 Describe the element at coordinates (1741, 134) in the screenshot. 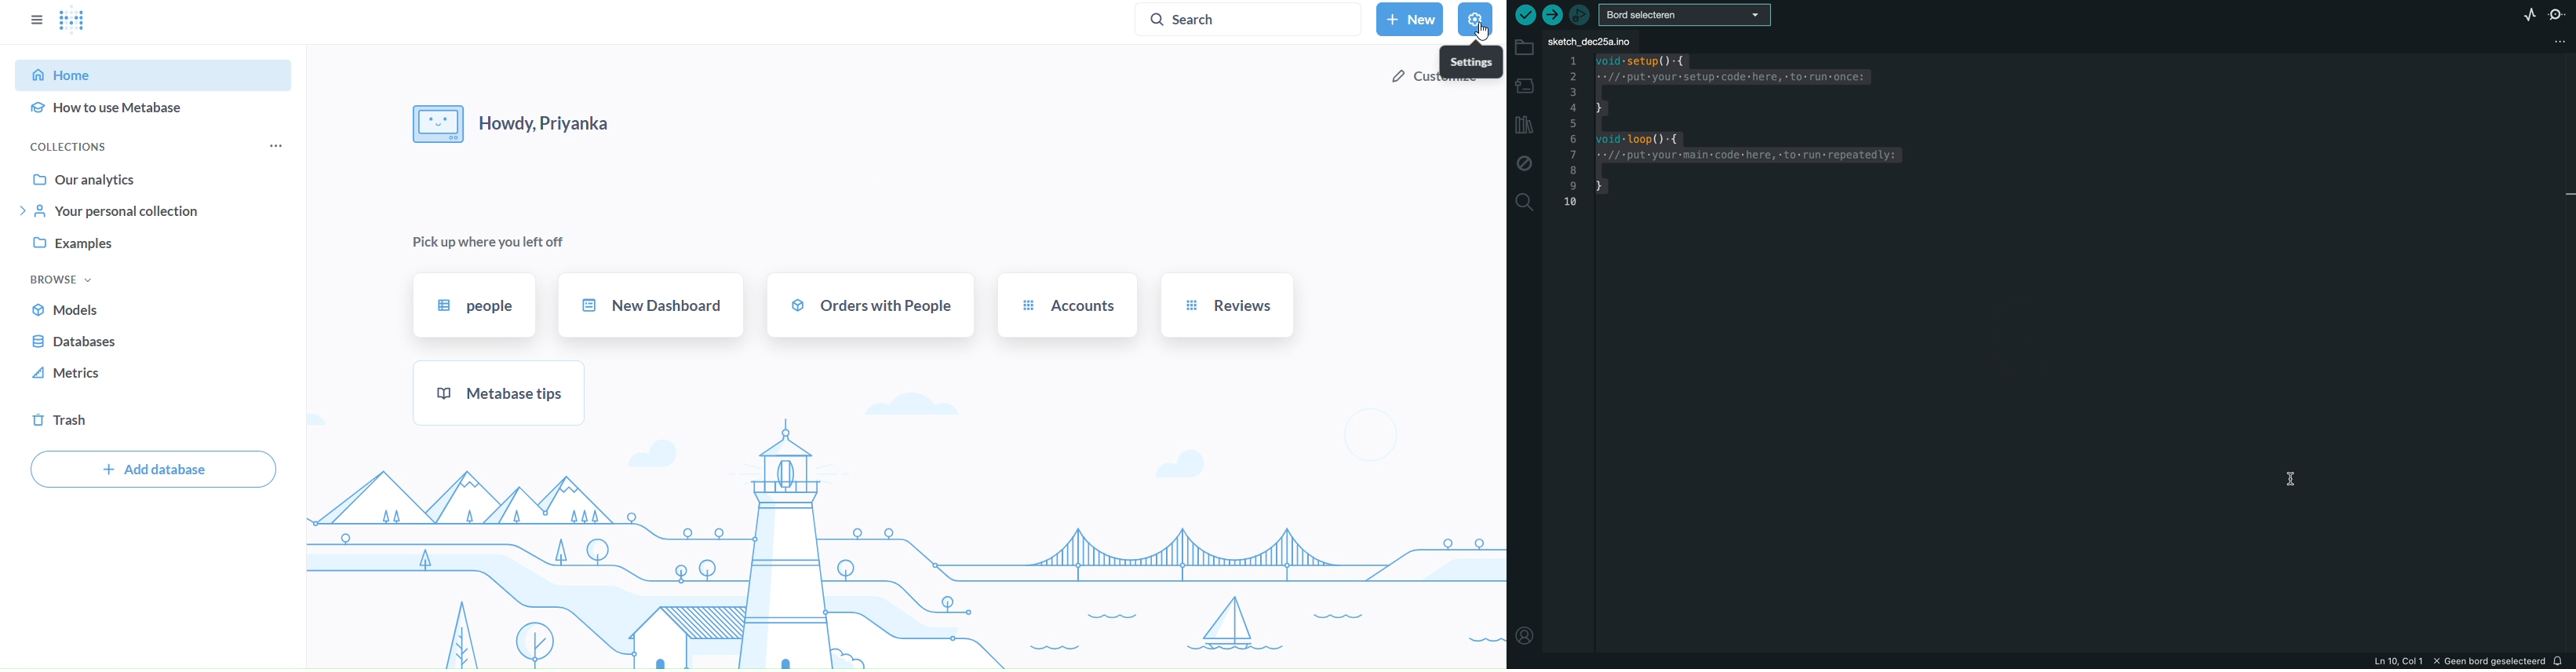

I see `code` at that location.